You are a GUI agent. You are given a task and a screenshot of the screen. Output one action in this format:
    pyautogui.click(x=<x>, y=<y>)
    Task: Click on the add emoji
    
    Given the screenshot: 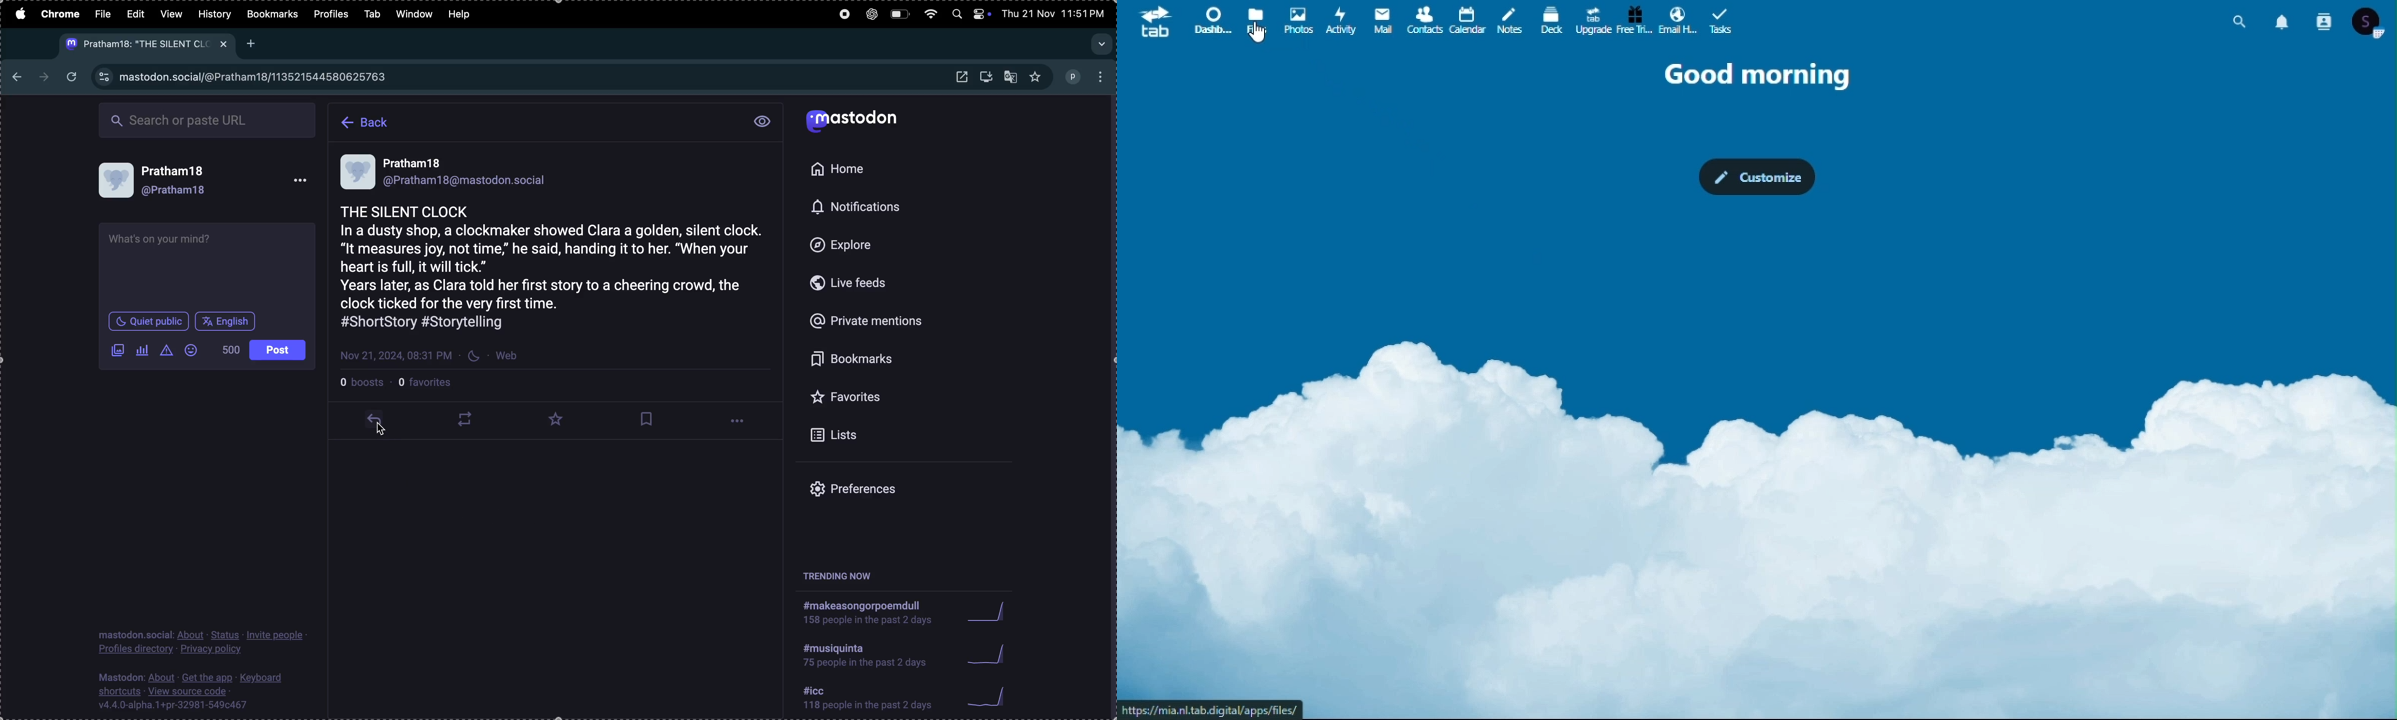 What is the action you would take?
    pyautogui.click(x=191, y=350)
    